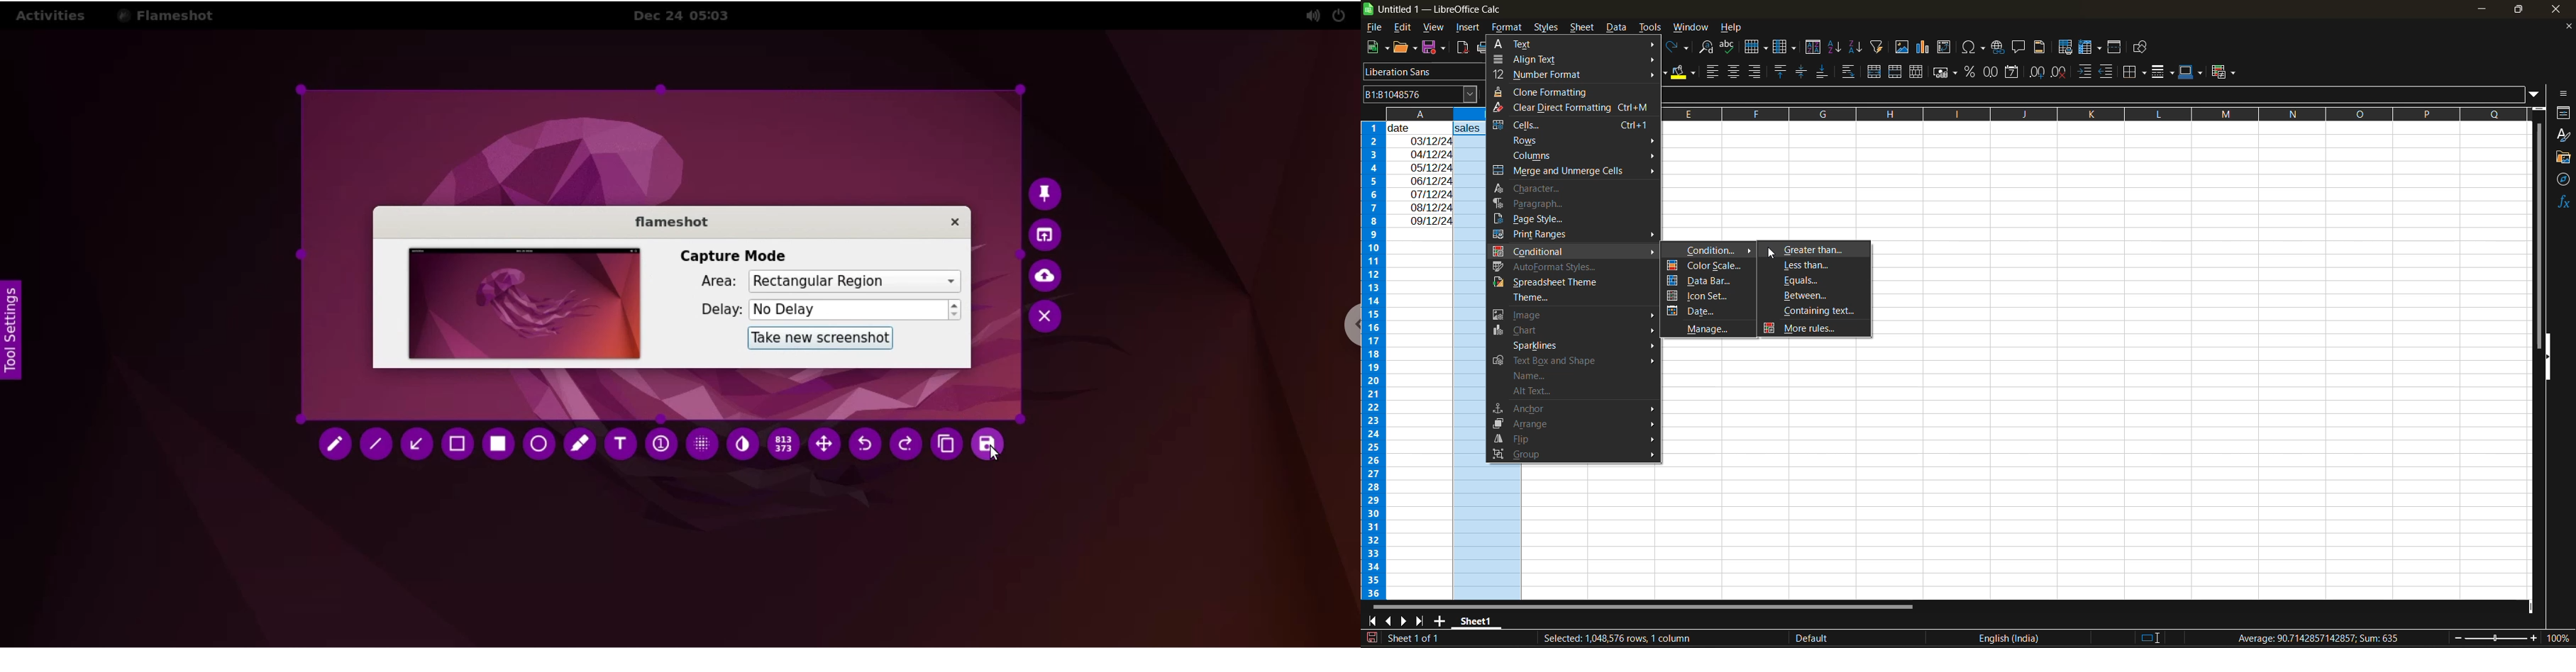 Image resolution: width=2576 pixels, height=672 pixels. I want to click on style, so click(2565, 135).